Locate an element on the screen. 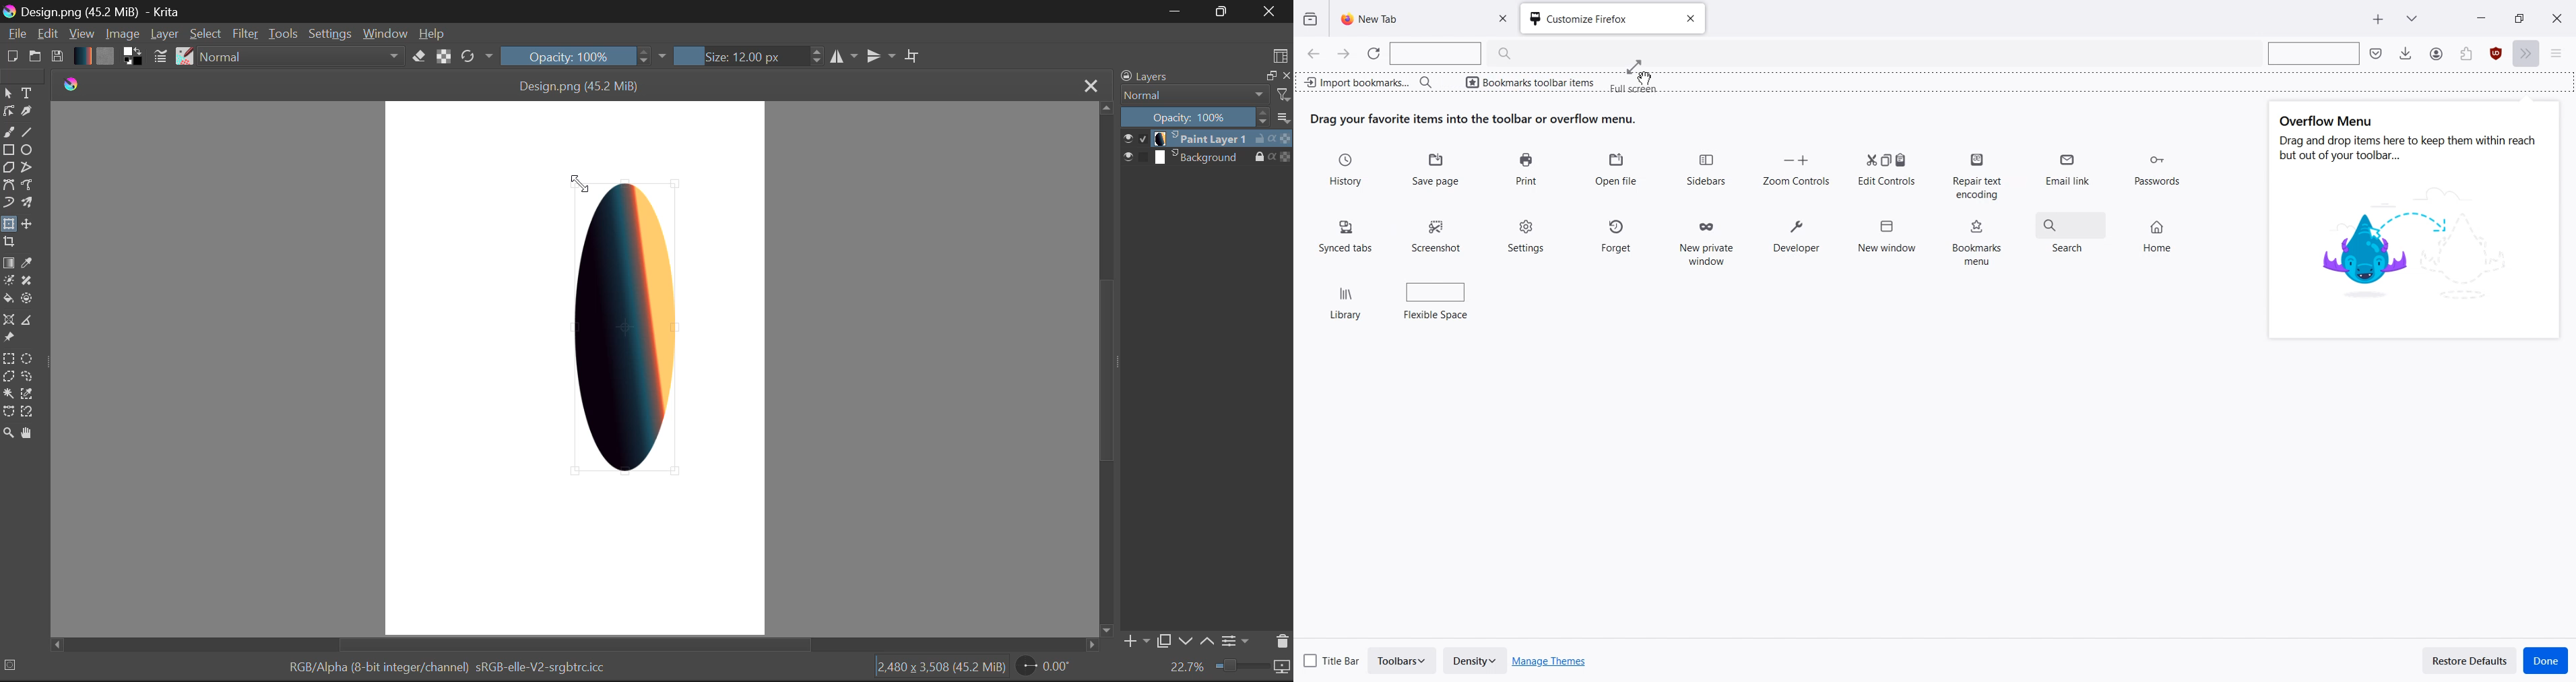  Design.png (45.2 MB) is located at coordinates (581, 84).